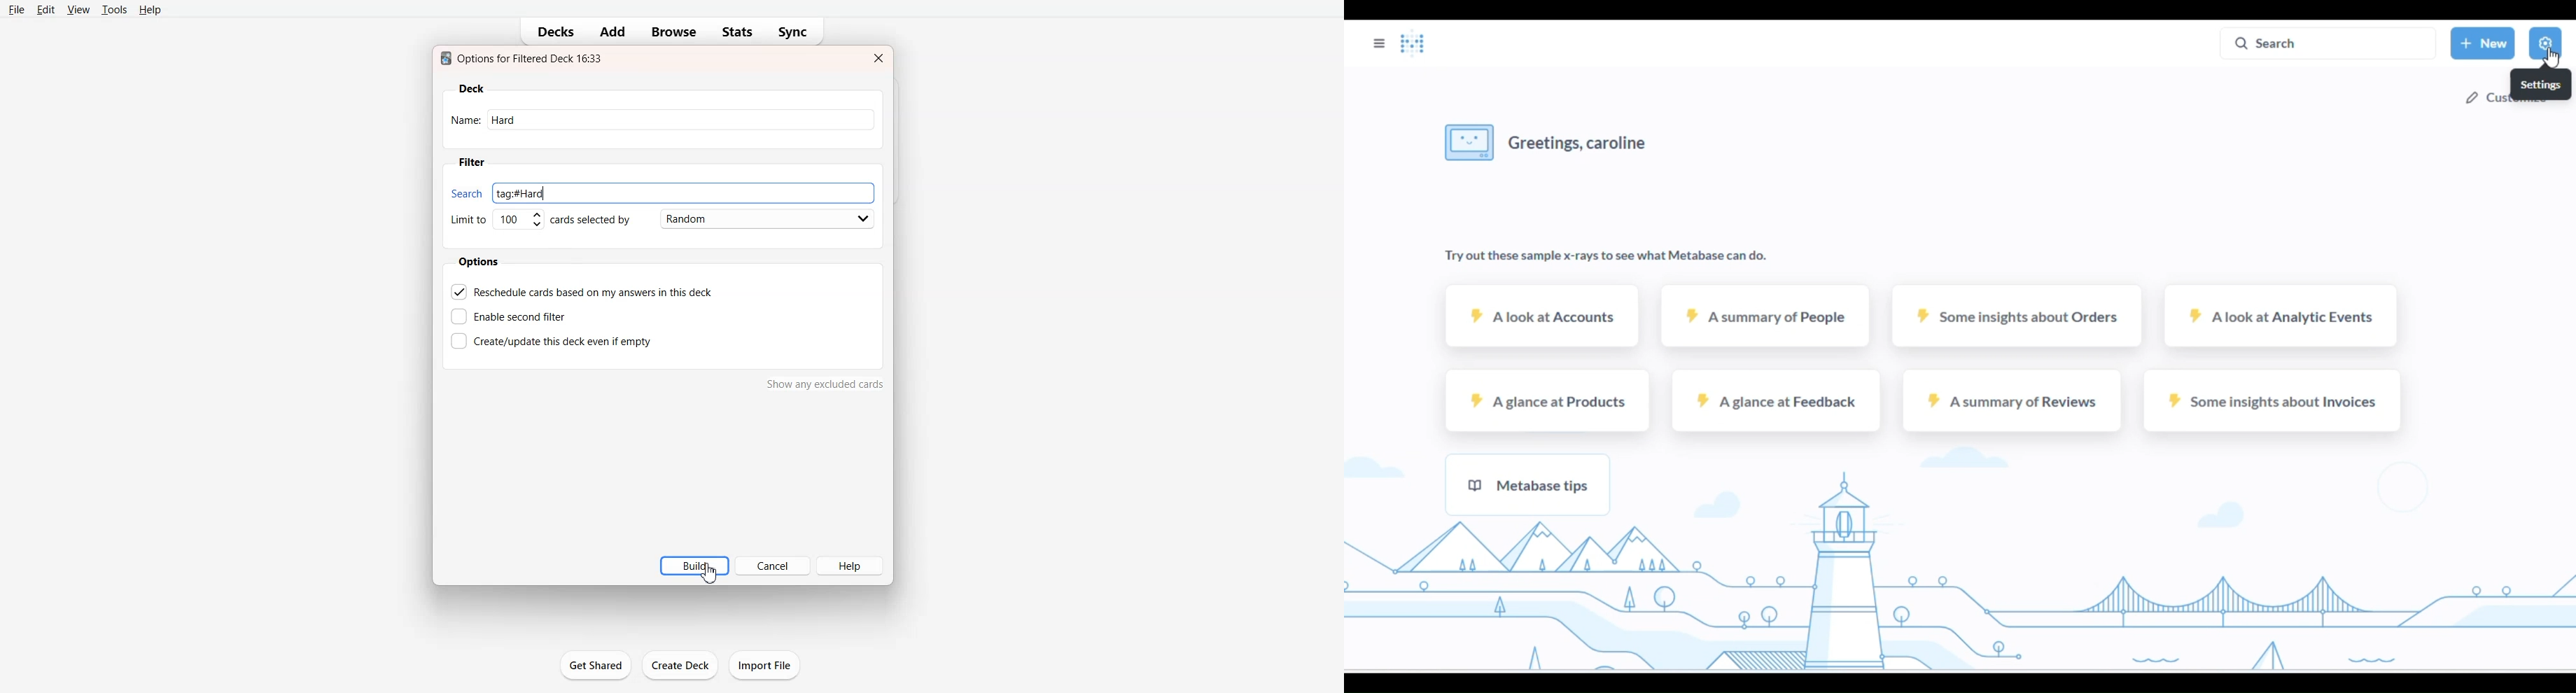 Image resolution: width=2576 pixels, height=700 pixels. I want to click on Decks, so click(551, 32).